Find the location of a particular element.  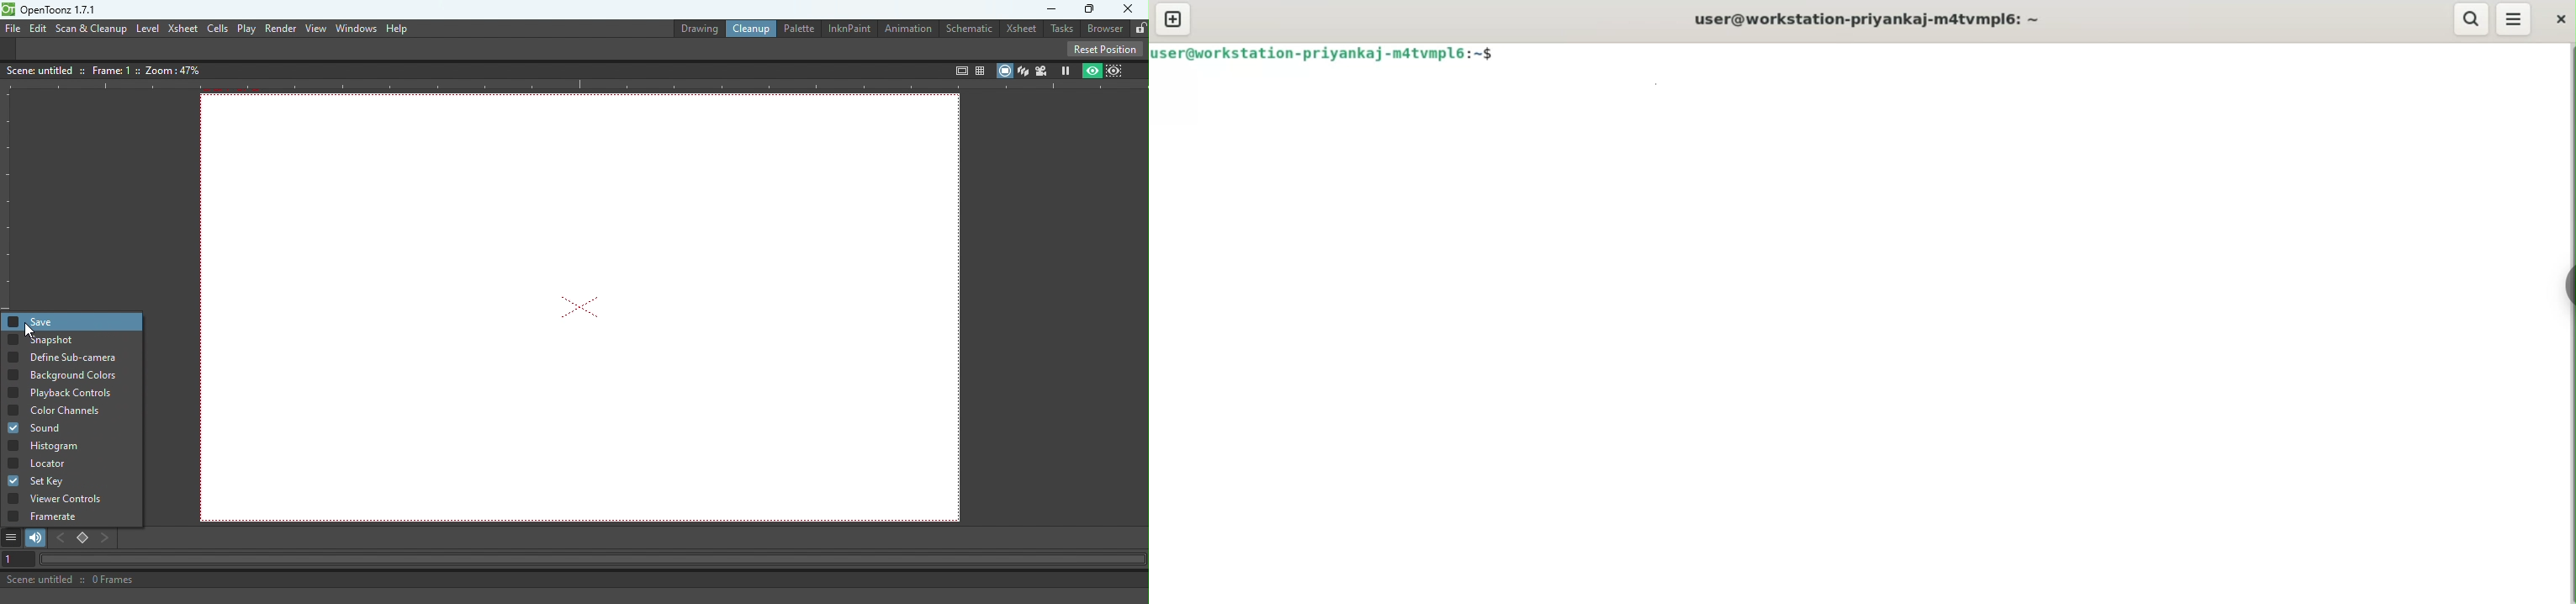

Locator is located at coordinates (42, 463).